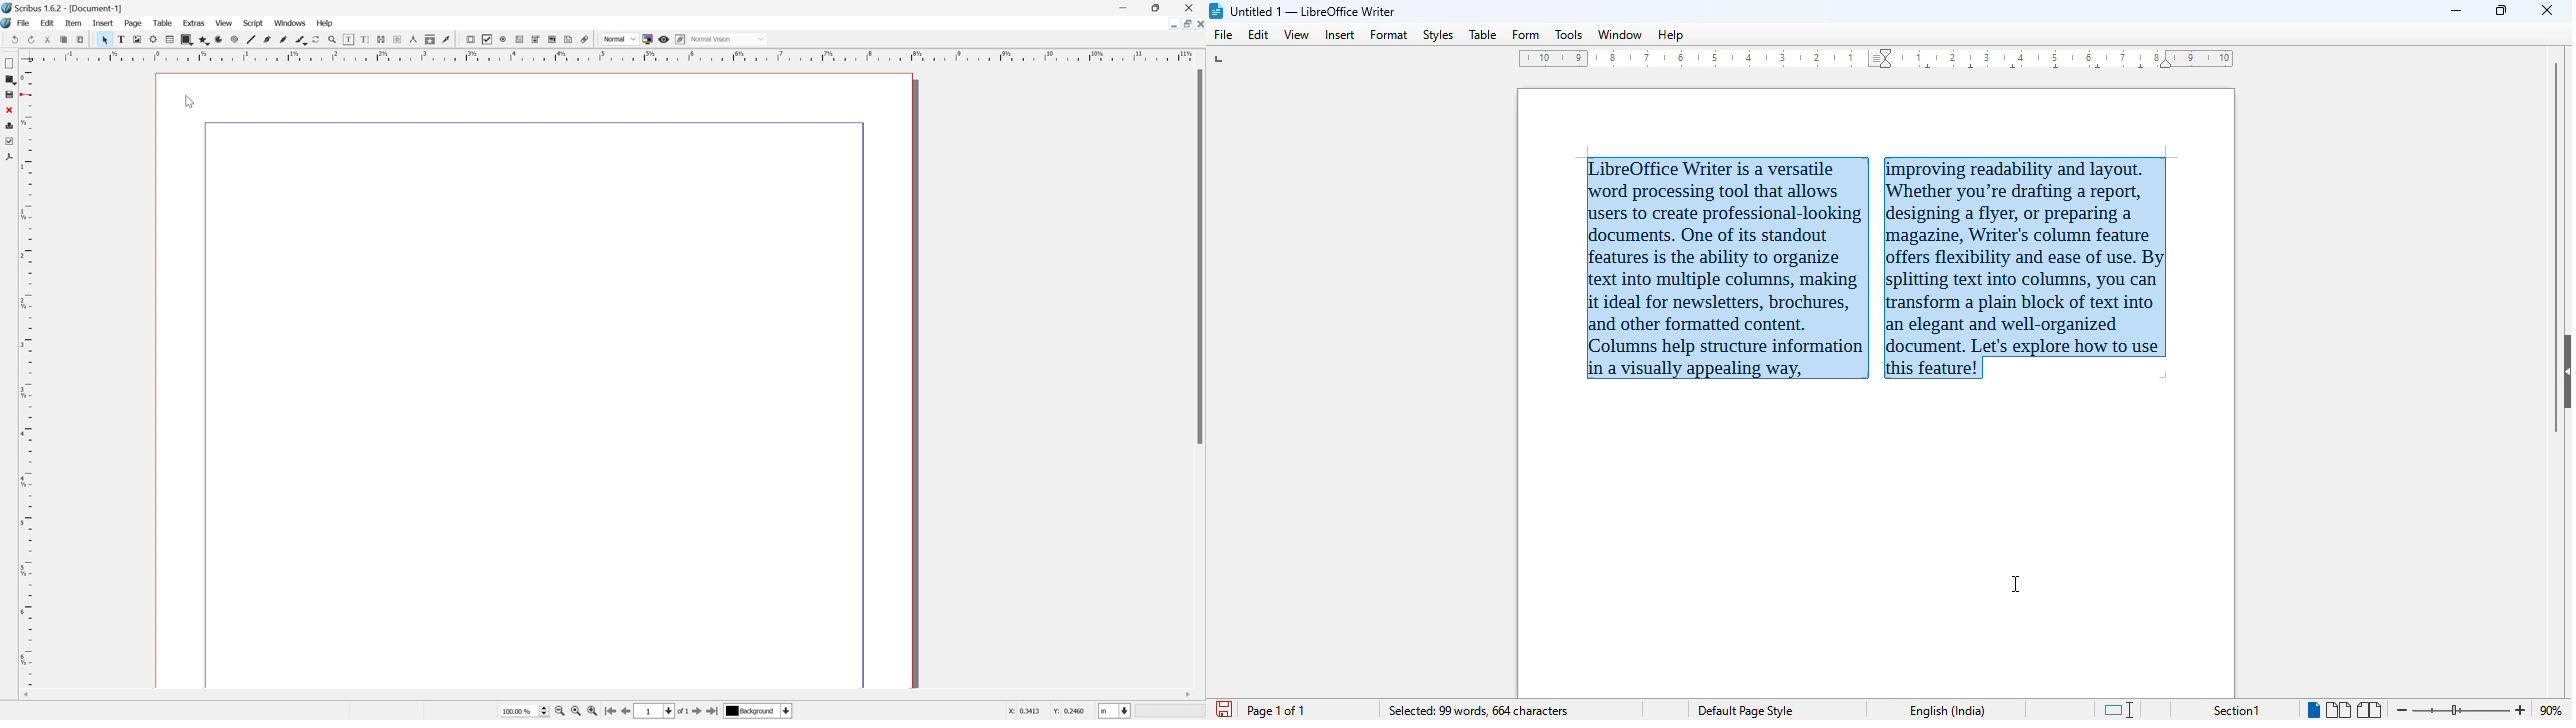 Image resolution: width=2576 pixels, height=728 pixels. Describe the element at coordinates (695, 712) in the screenshot. I see `go to next page` at that location.